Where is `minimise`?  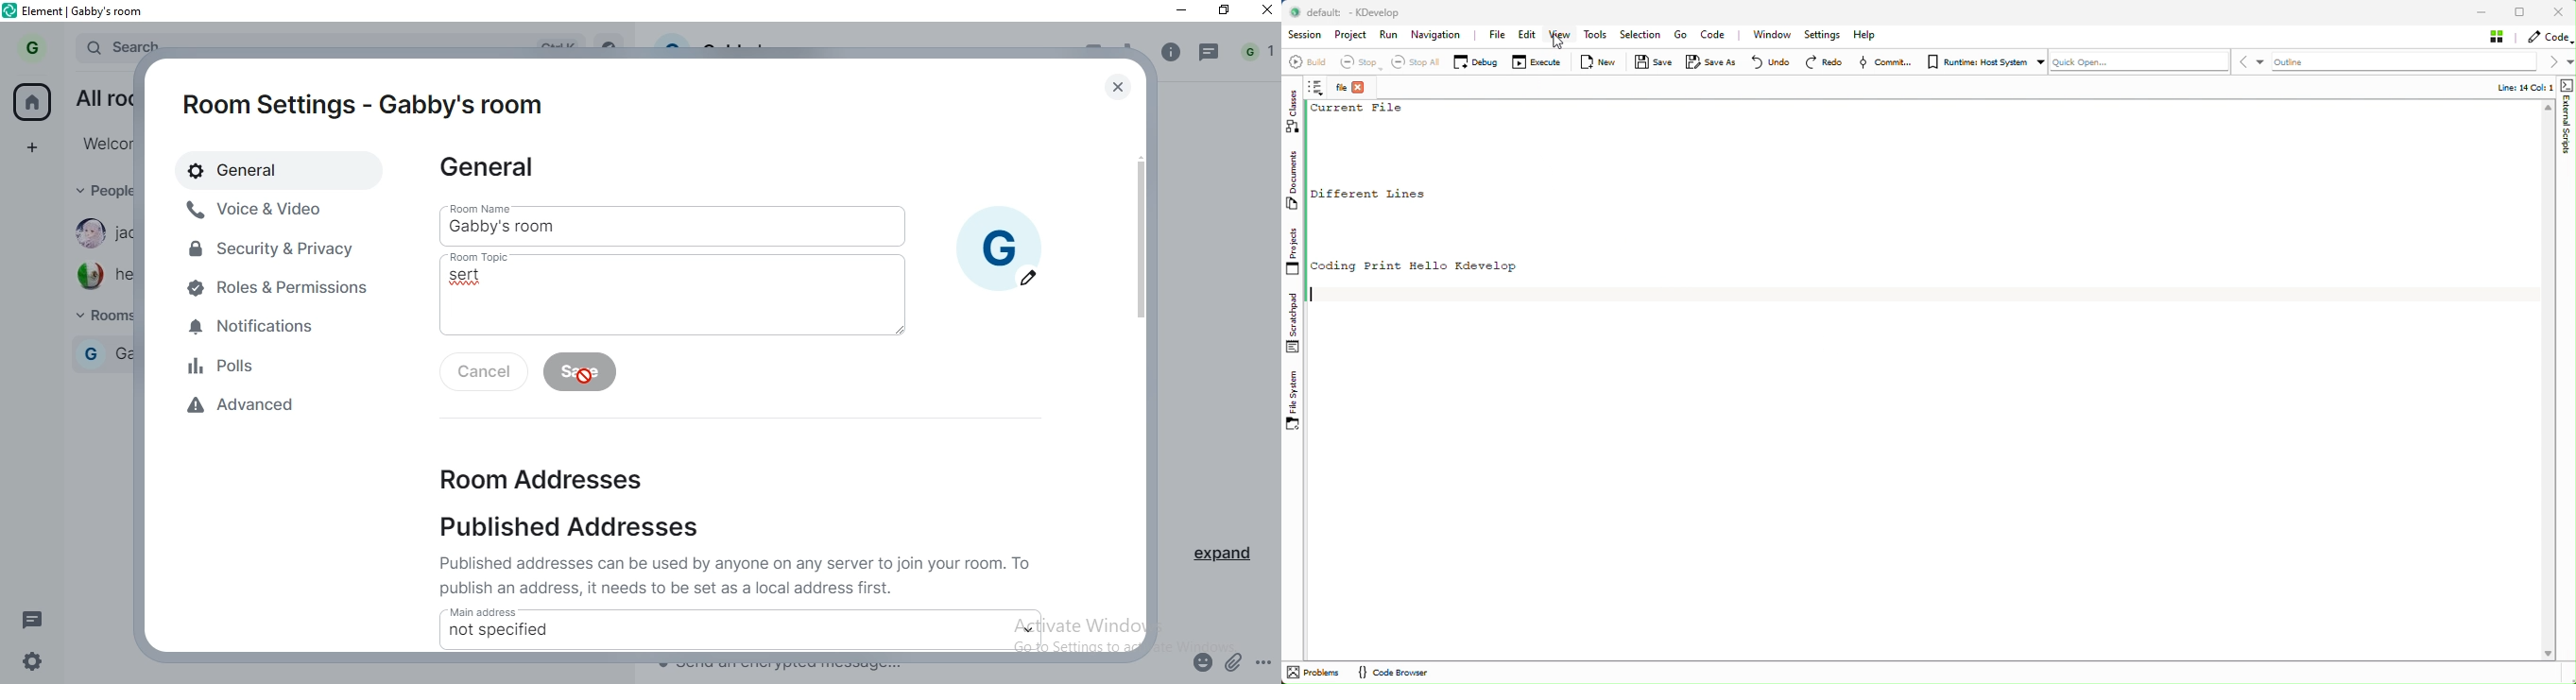
minimise is located at coordinates (1181, 13).